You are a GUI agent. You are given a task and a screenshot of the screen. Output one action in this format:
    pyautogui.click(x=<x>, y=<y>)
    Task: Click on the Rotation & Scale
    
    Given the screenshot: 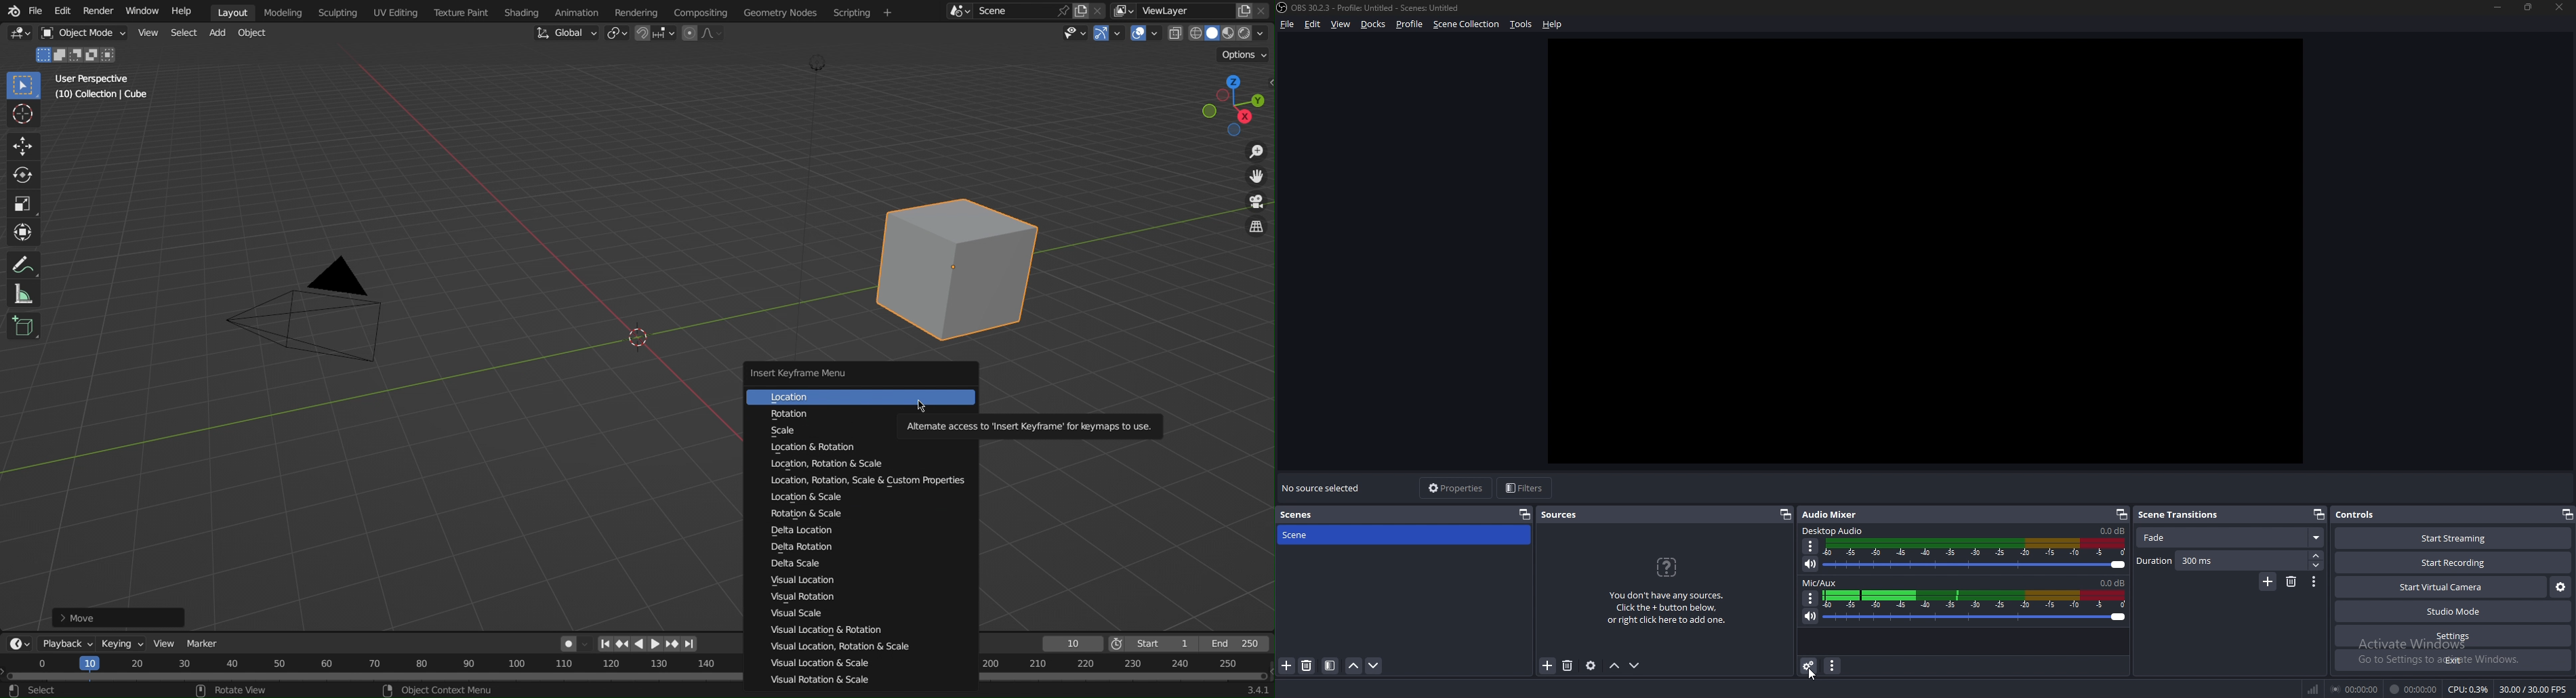 What is the action you would take?
    pyautogui.click(x=807, y=515)
    